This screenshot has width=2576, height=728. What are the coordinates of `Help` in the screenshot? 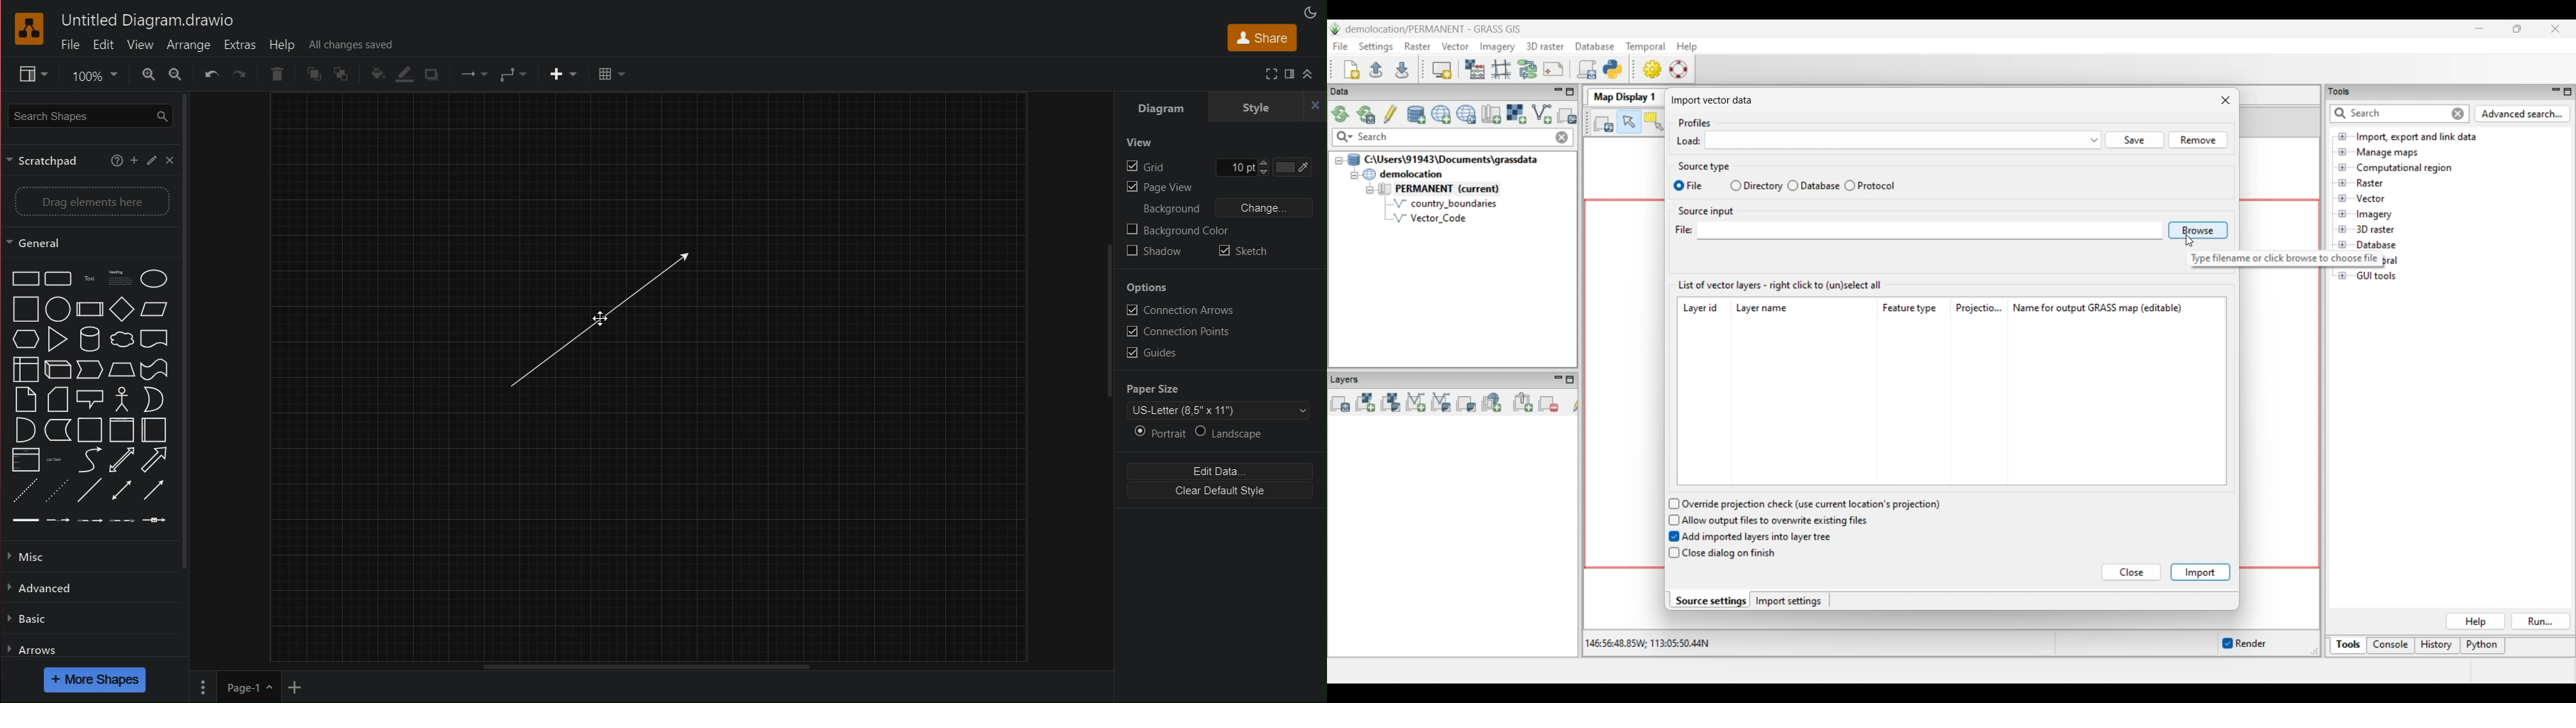 It's located at (285, 44).